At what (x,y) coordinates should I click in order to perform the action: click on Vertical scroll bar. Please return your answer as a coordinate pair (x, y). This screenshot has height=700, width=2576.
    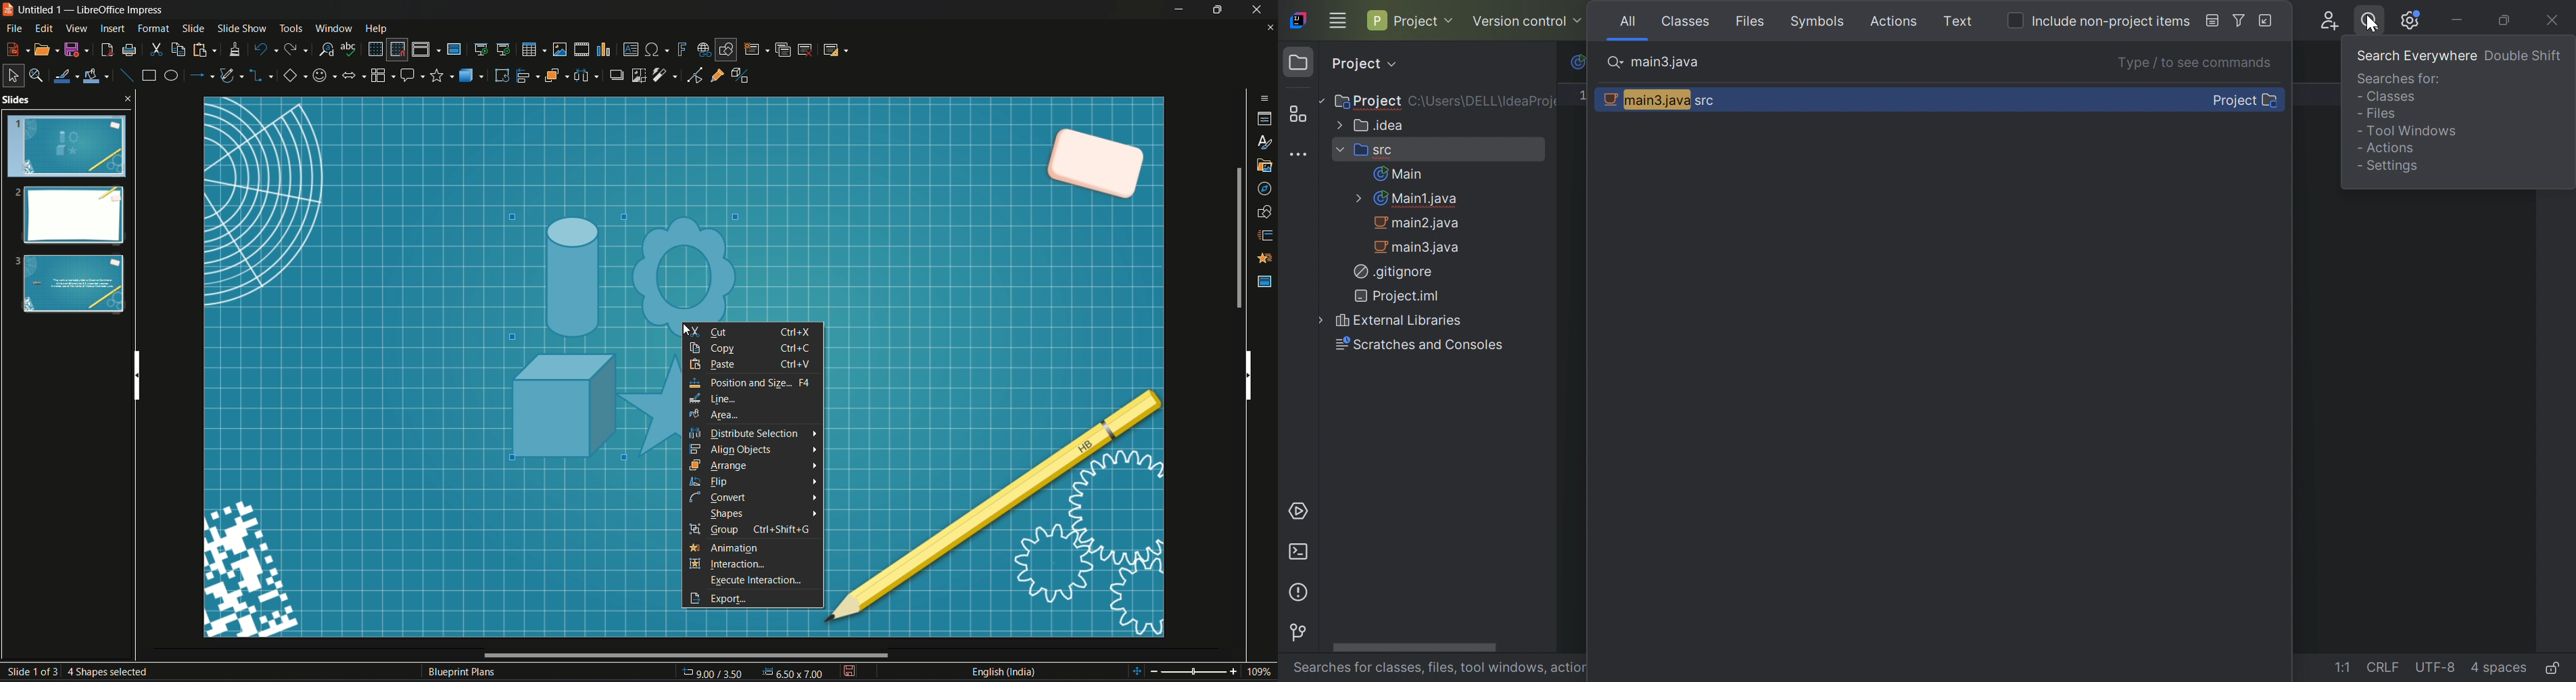
    Looking at the image, I should click on (1248, 373).